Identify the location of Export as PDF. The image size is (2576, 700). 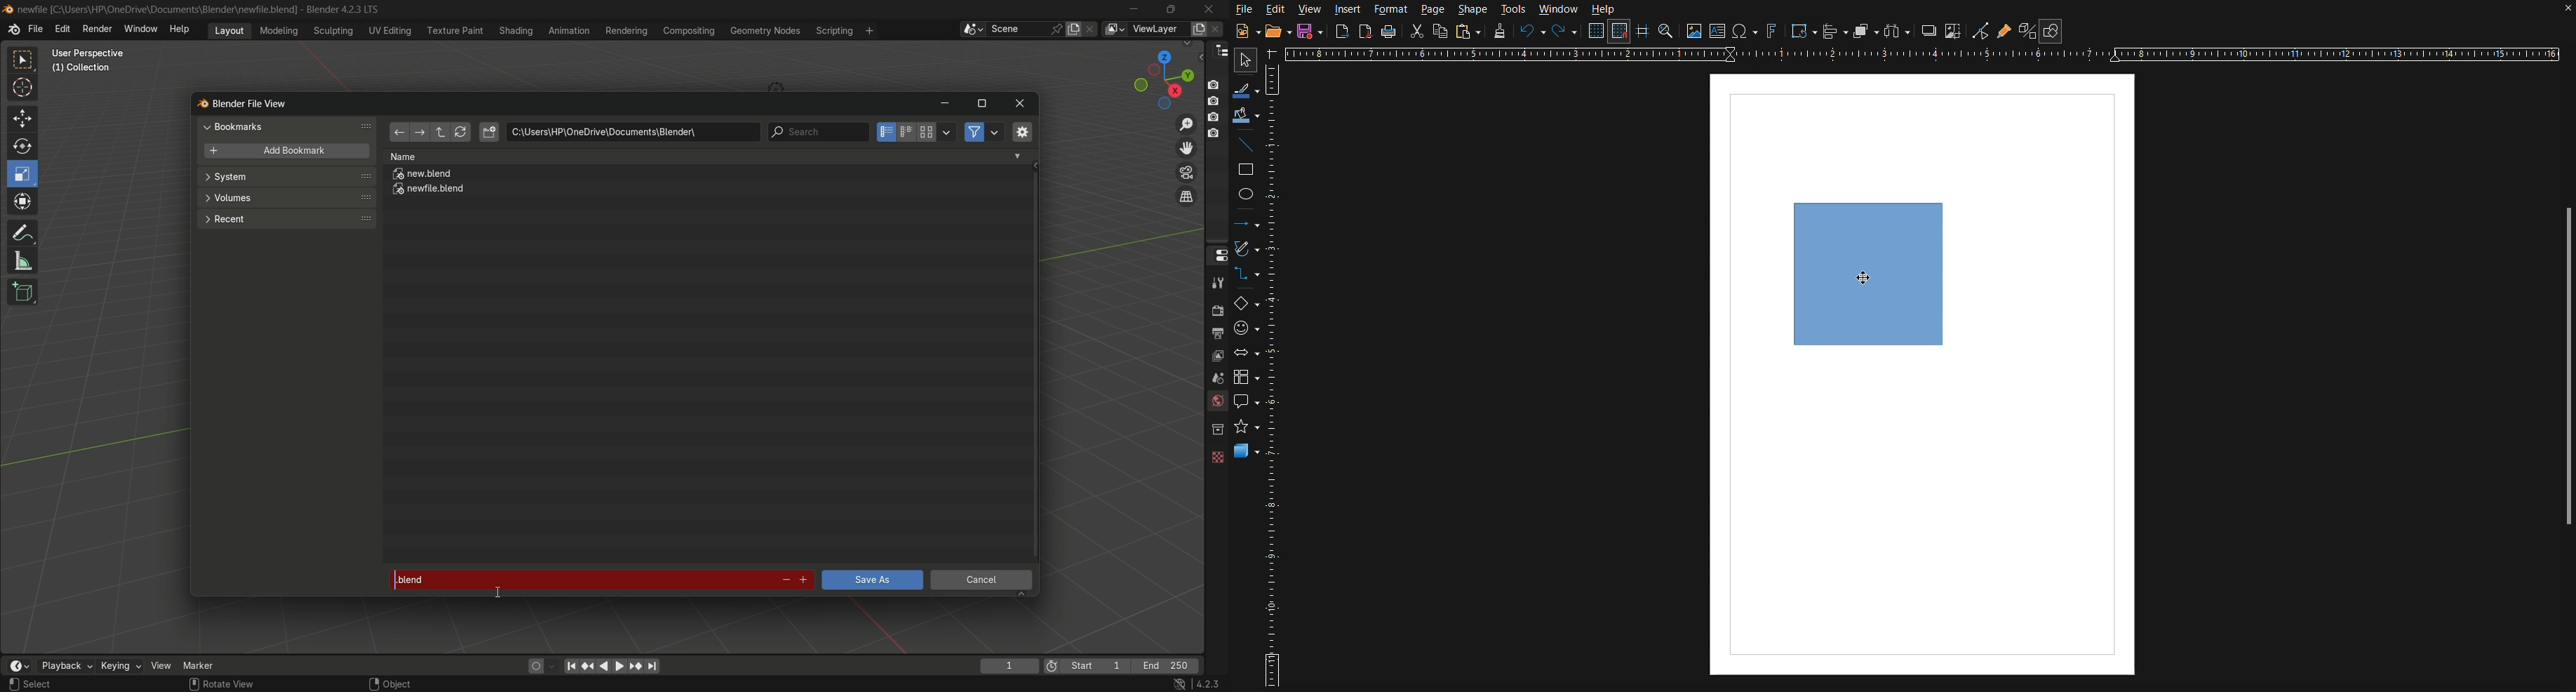
(1367, 34).